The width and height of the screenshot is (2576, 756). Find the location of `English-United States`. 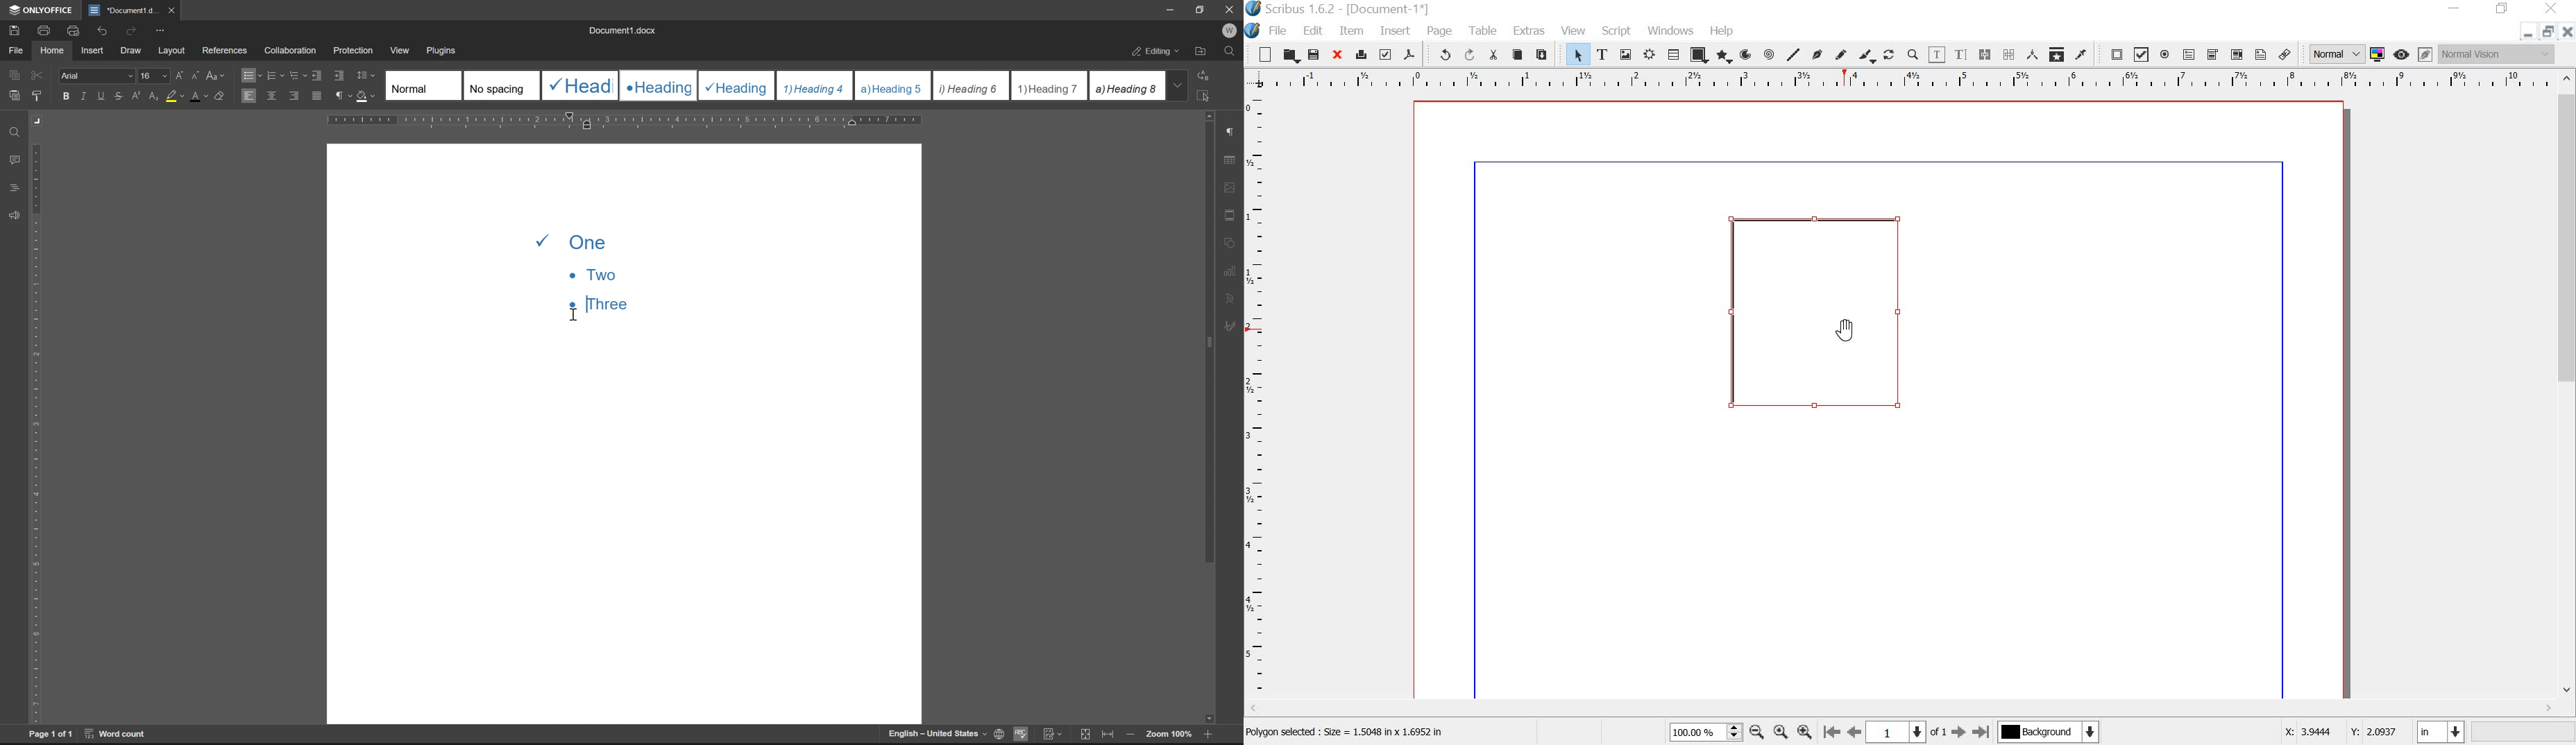

English-United States is located at coordinates (936, 734).